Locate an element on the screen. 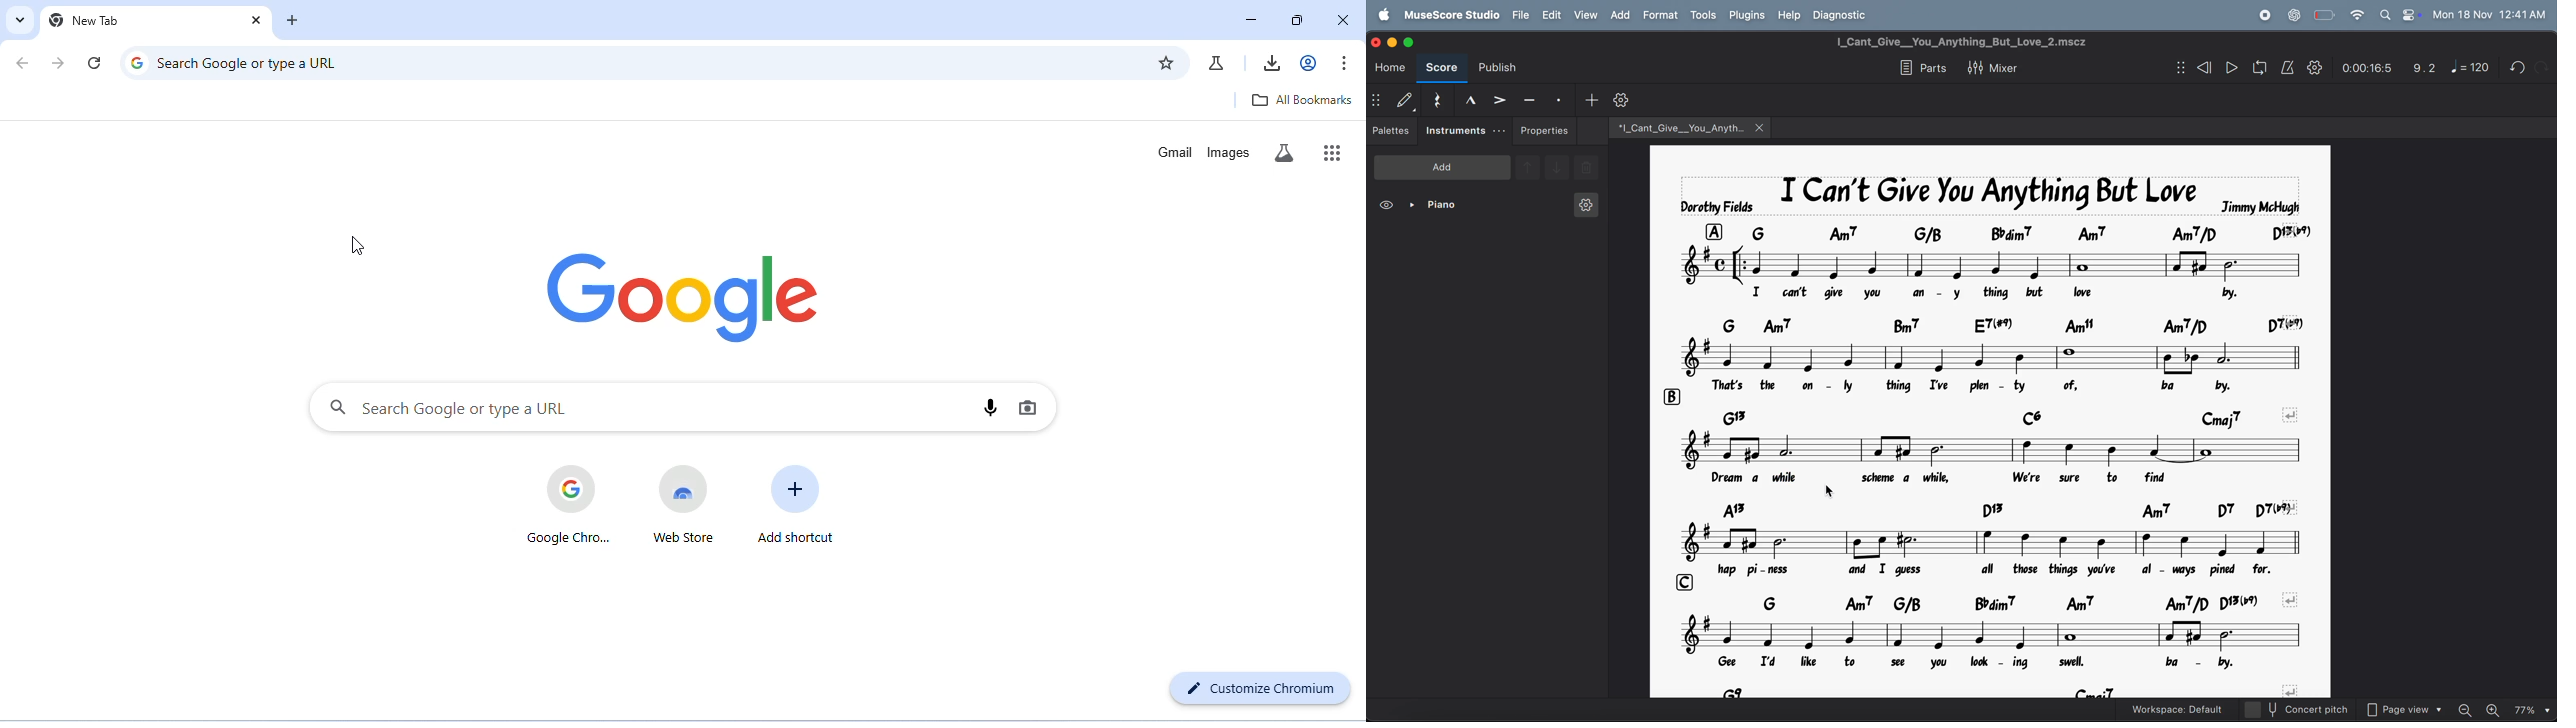 This screenshot has width=2576, height=728. zoom out is located at coordinates (2467, 709).